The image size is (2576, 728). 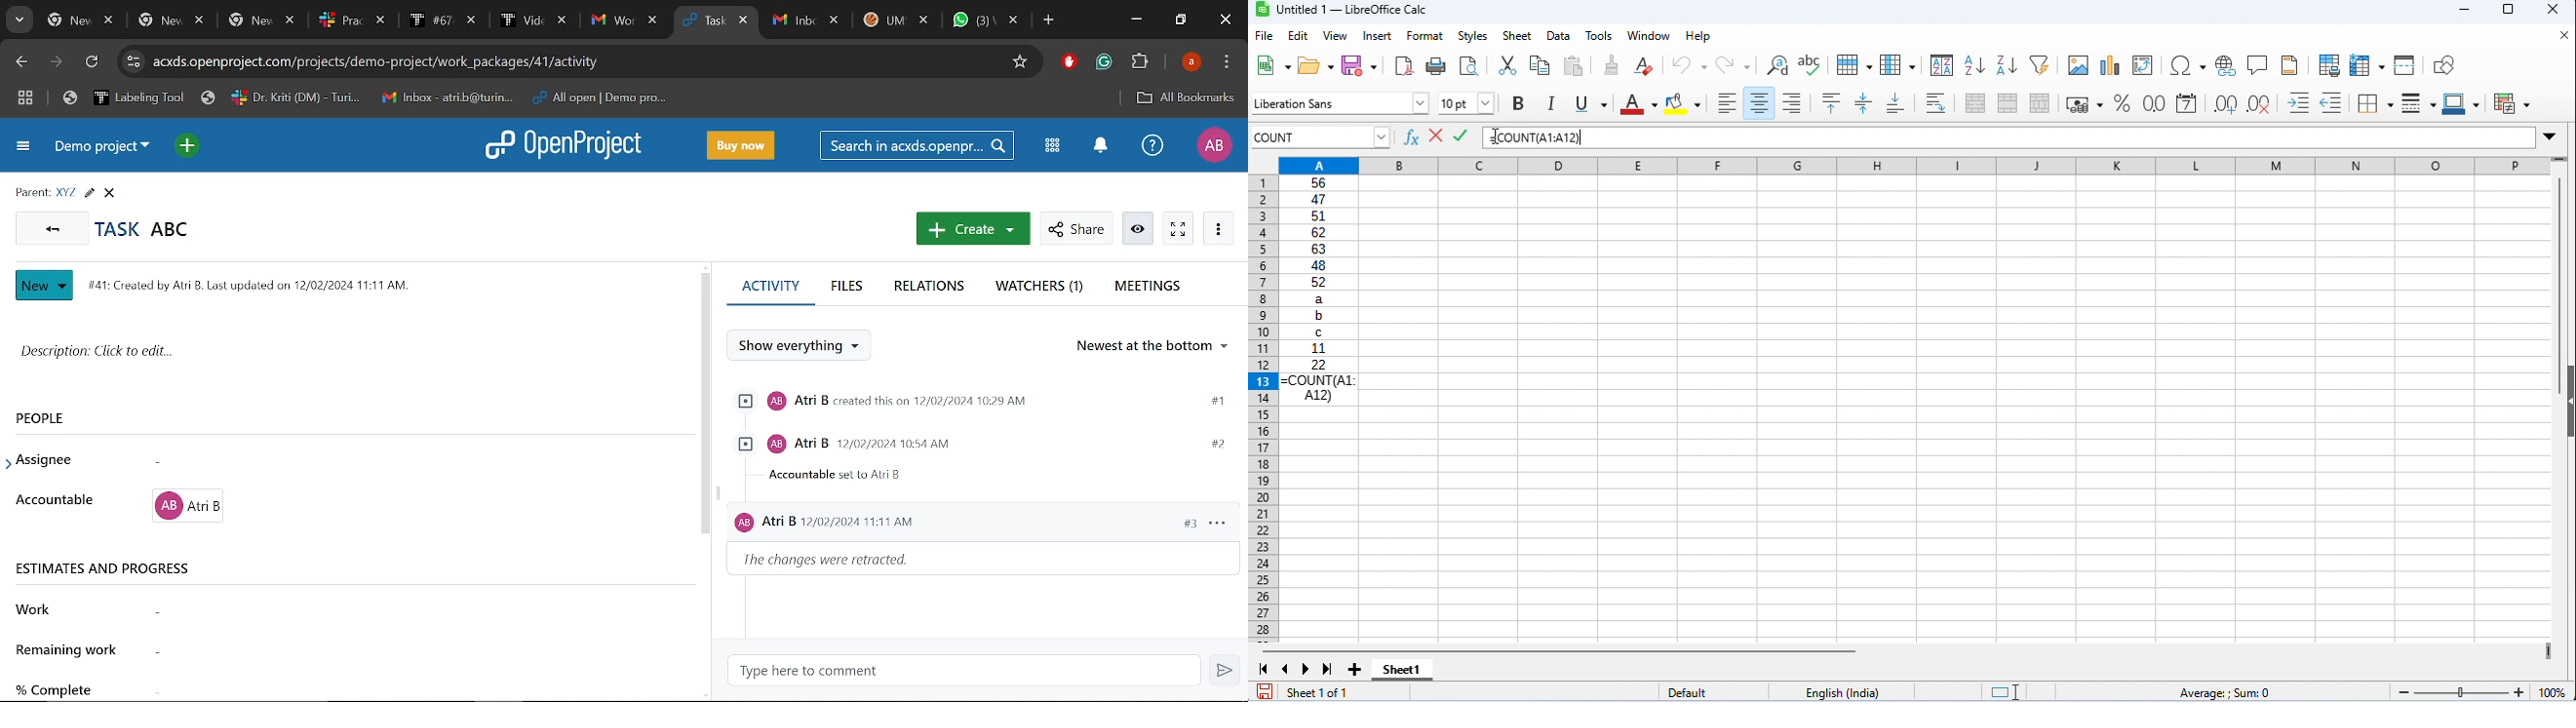 I want to click on merge and center, so click(x=1975, y=103).